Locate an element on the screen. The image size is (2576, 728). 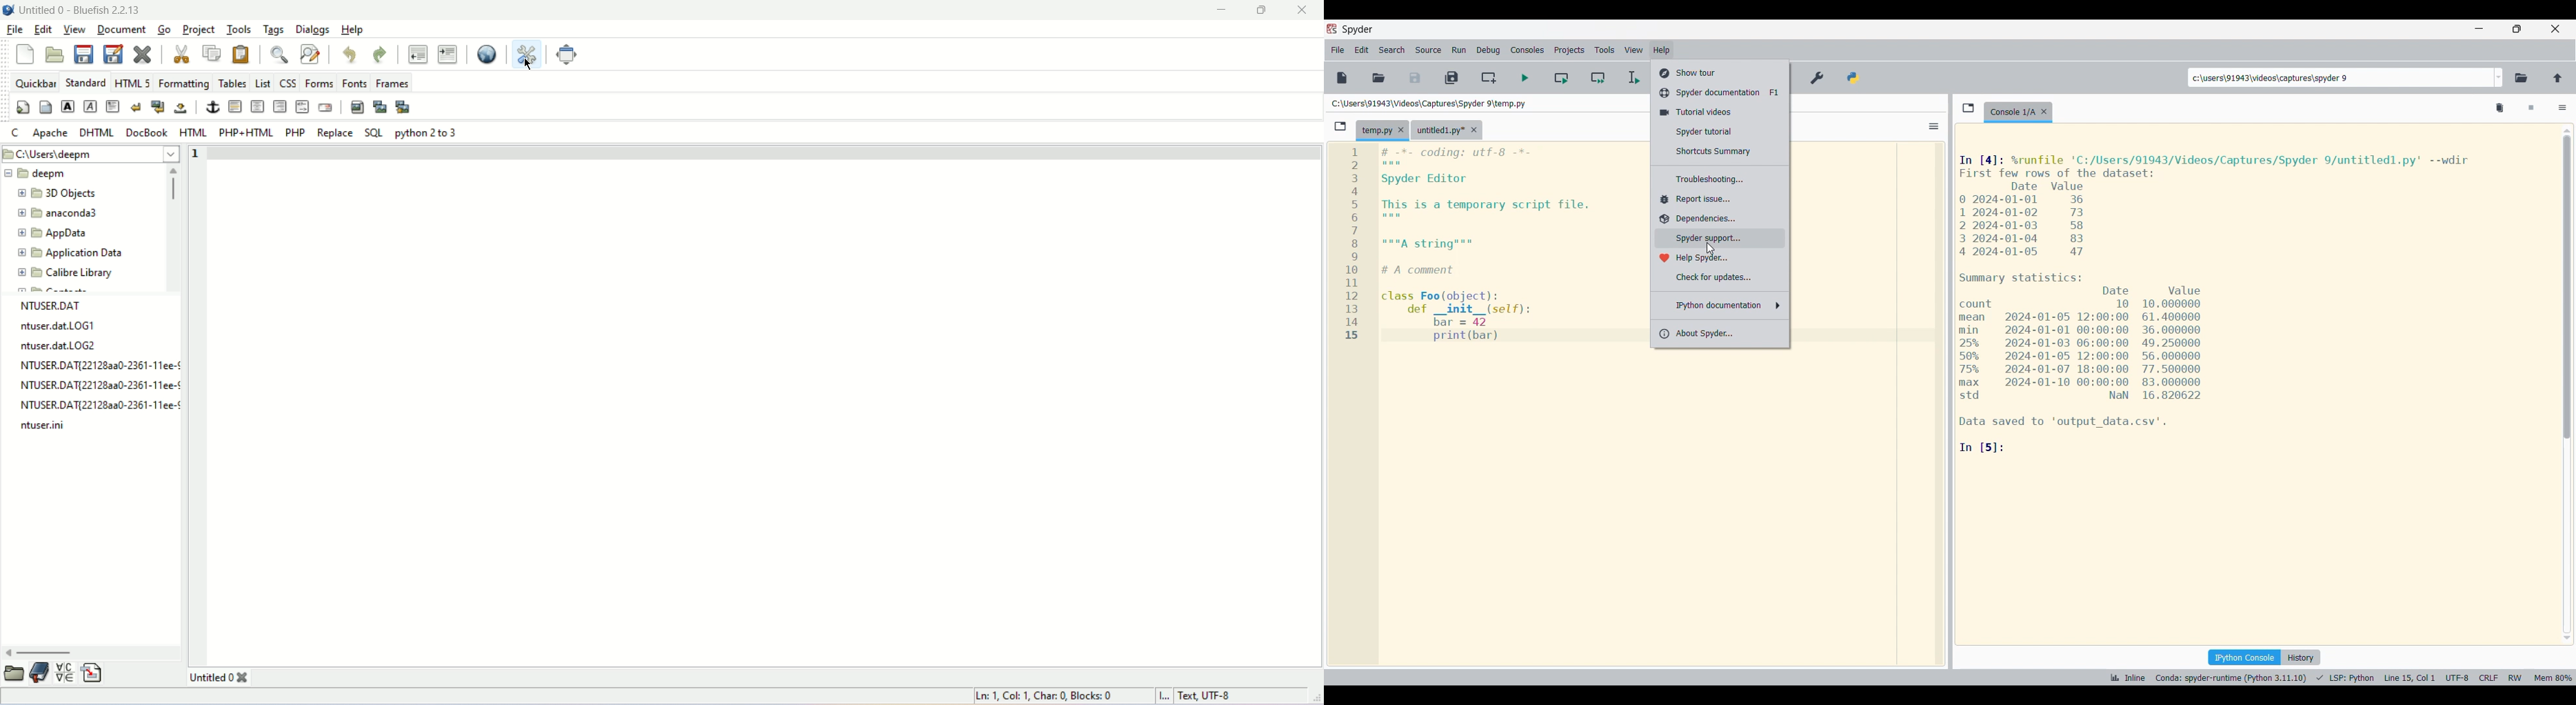
Tutorial videos is located at coordinates (1720, 112).